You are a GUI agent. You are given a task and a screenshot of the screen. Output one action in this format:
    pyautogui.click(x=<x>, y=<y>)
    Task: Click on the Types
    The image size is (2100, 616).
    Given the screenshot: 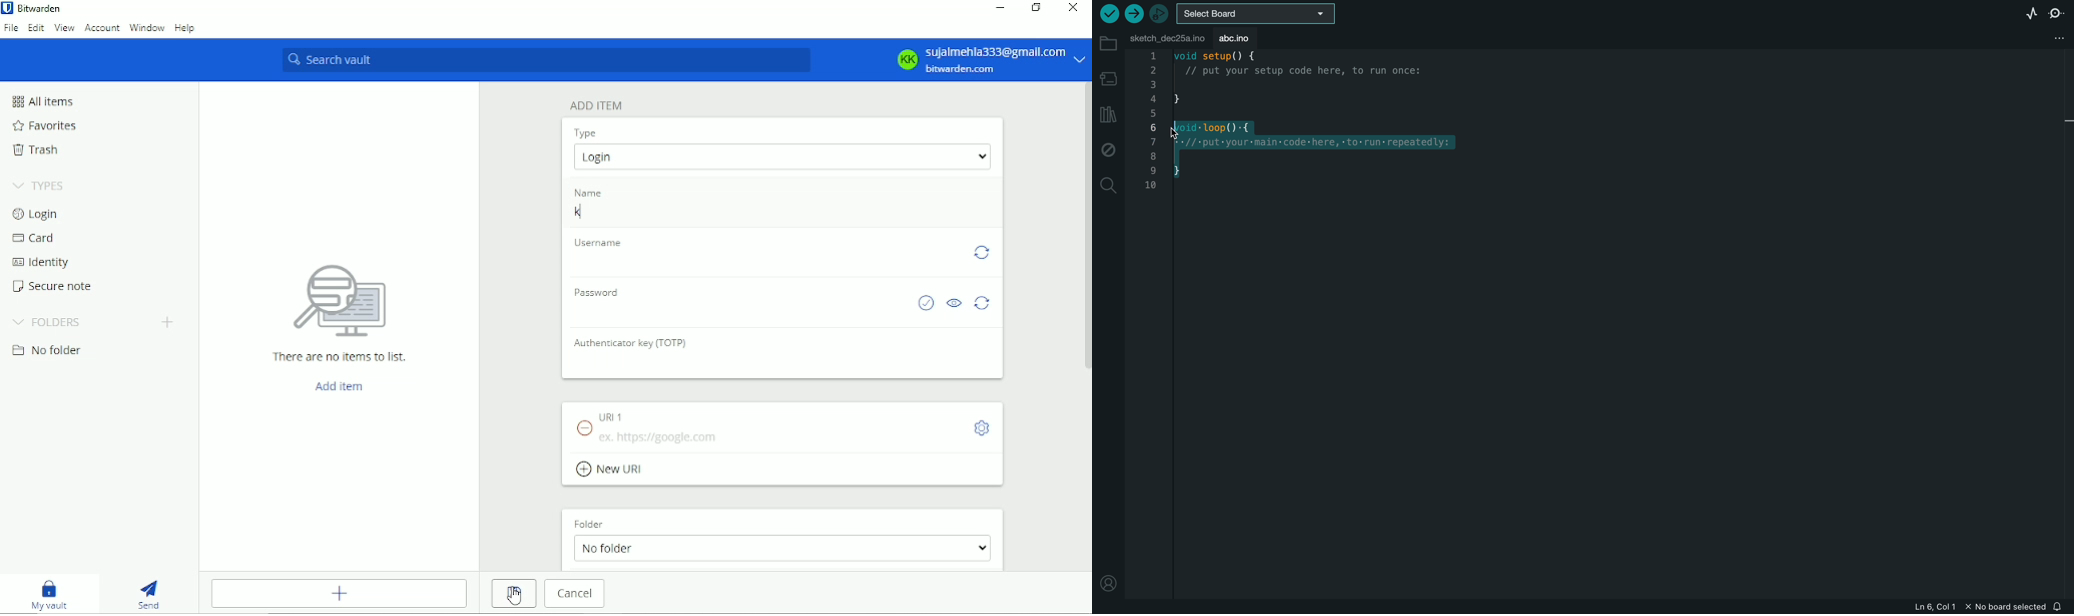 What is the action you would take?
    pyautogui.click(x=41, y=185)
    